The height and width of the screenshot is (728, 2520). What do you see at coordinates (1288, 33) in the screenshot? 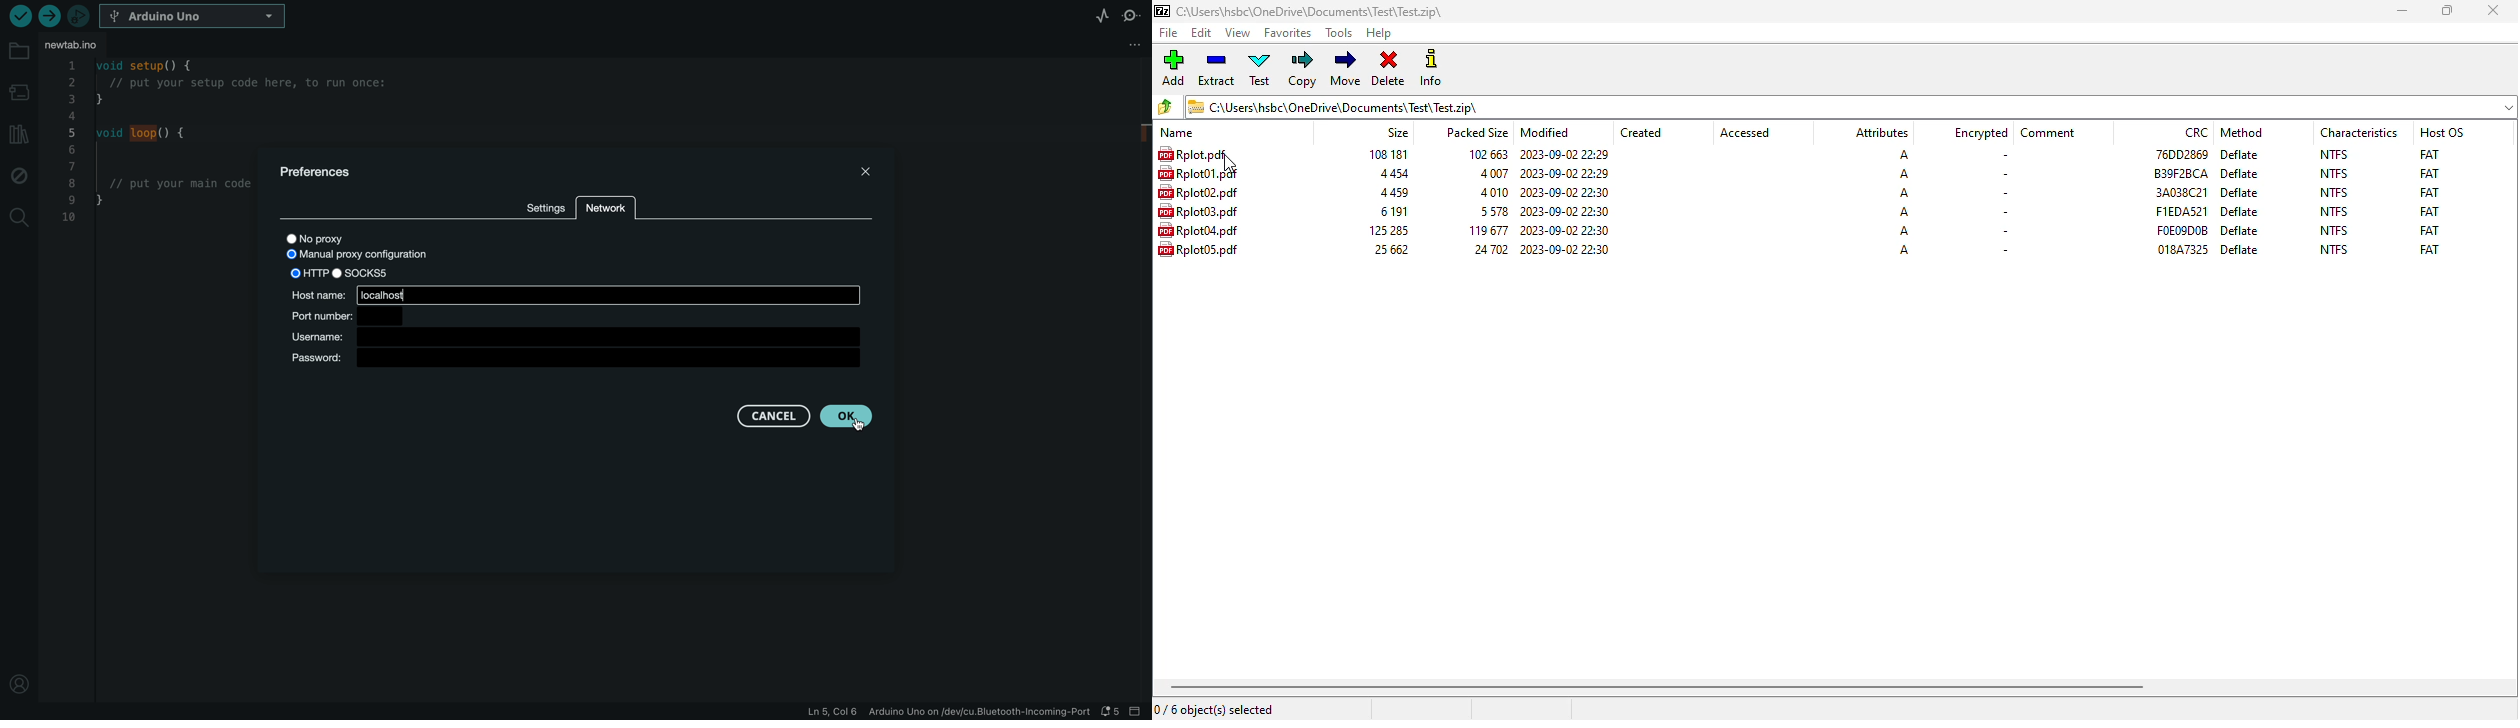
I see `favorites` at bounding box center [1288, 33].